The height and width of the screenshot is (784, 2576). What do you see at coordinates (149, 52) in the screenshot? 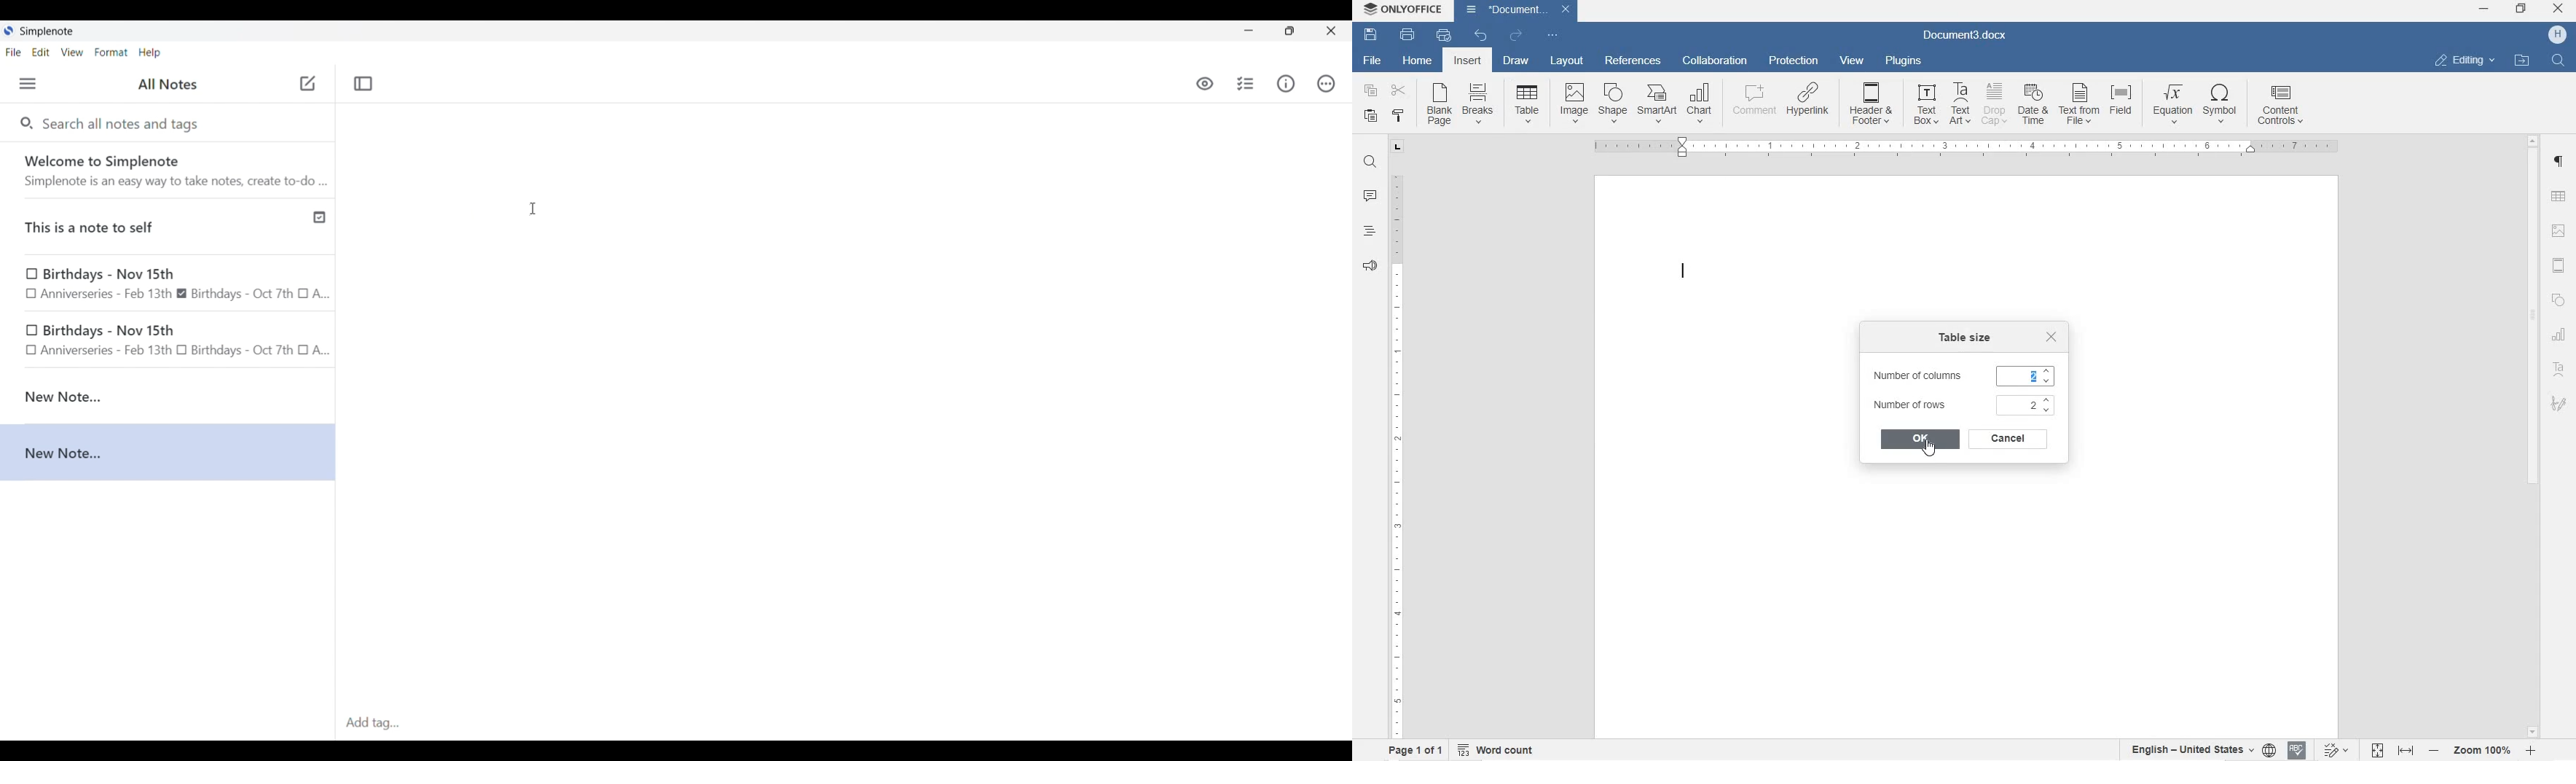
I see `Help menu` at bounding box center [149, 52].